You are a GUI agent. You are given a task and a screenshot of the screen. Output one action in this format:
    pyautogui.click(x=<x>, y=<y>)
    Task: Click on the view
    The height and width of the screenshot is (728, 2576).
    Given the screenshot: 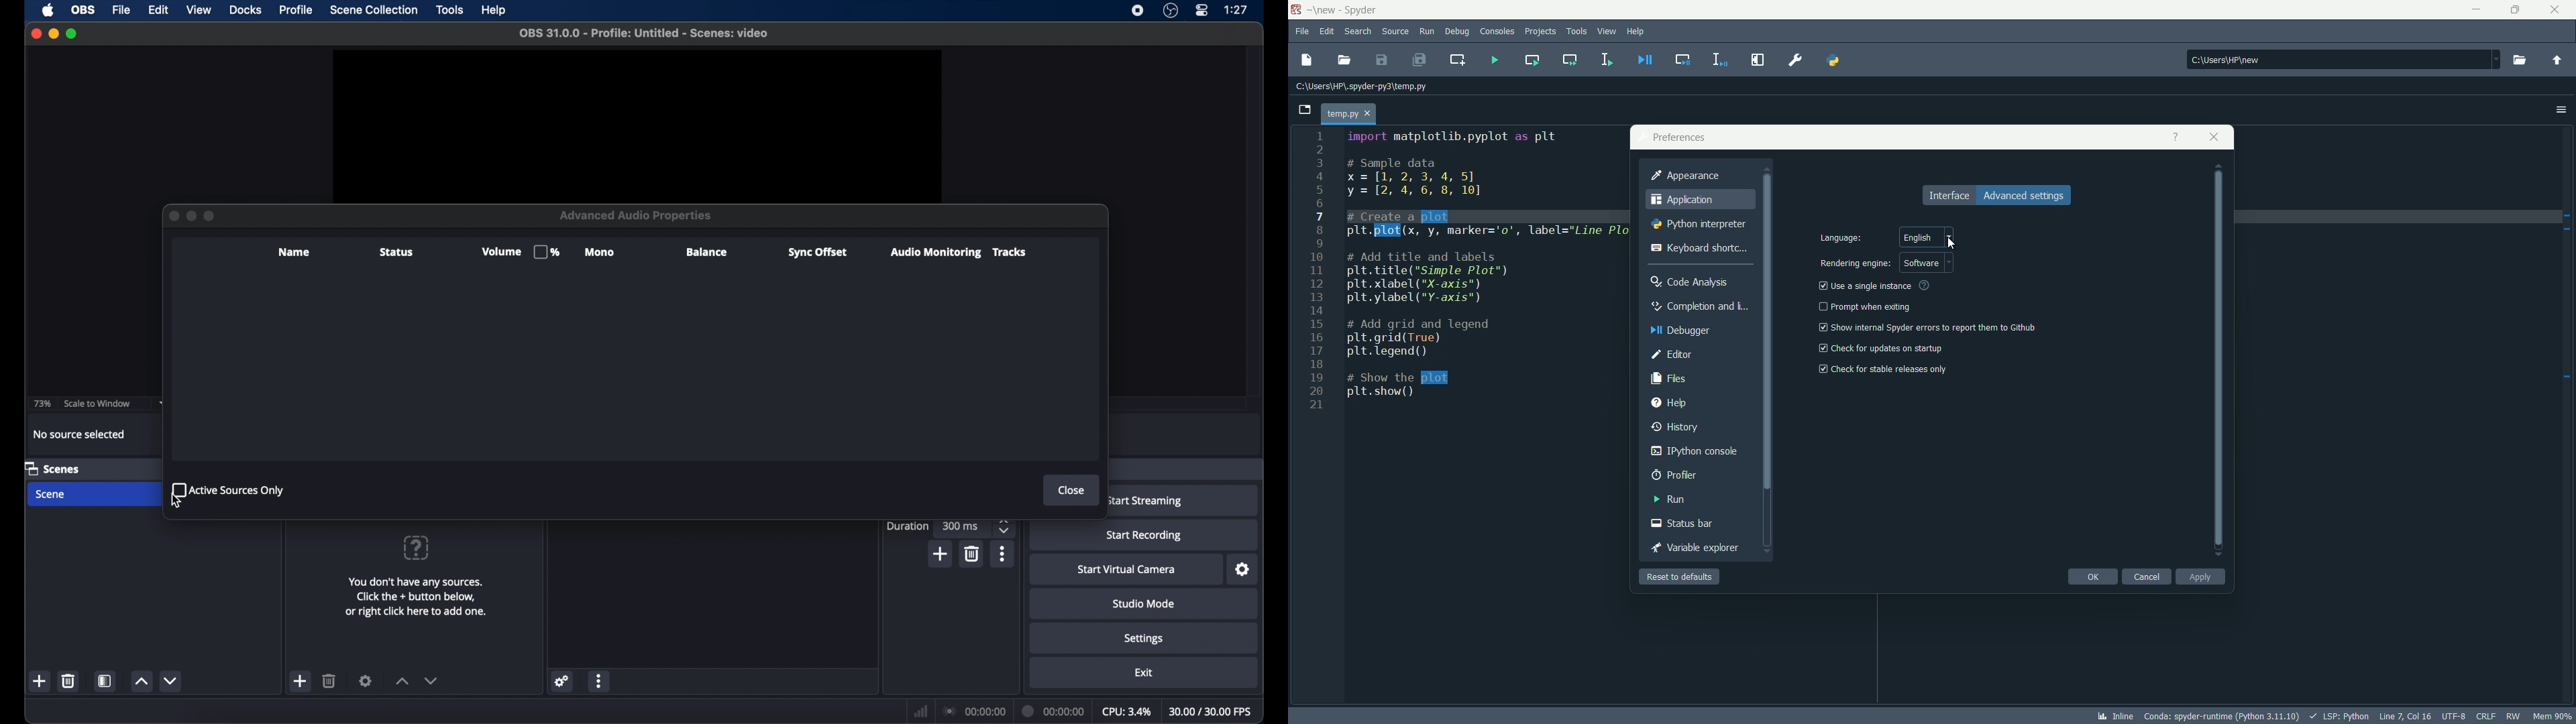 What is the action you would take?
    pyautogui.click(x=200, y=10)
    